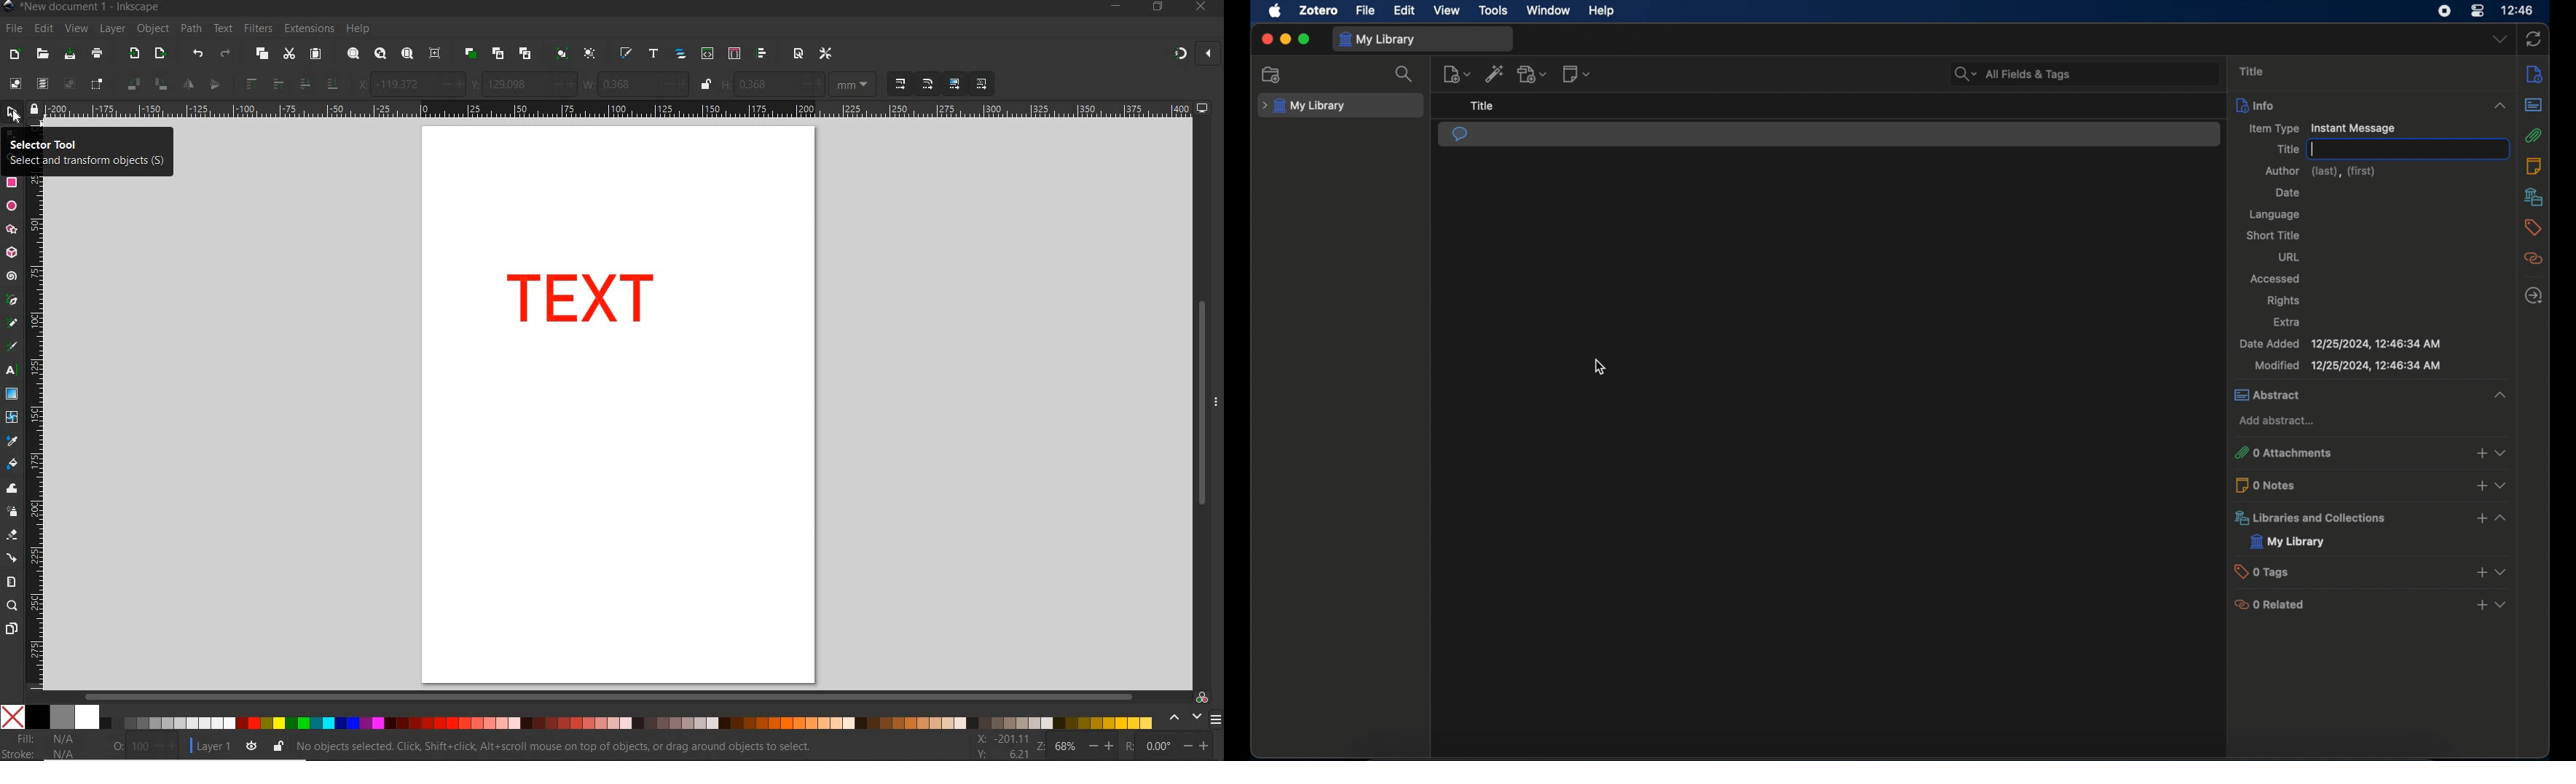  I want to click on VERTICAL COORDINATE OF SELECTION, so click(522, 84).